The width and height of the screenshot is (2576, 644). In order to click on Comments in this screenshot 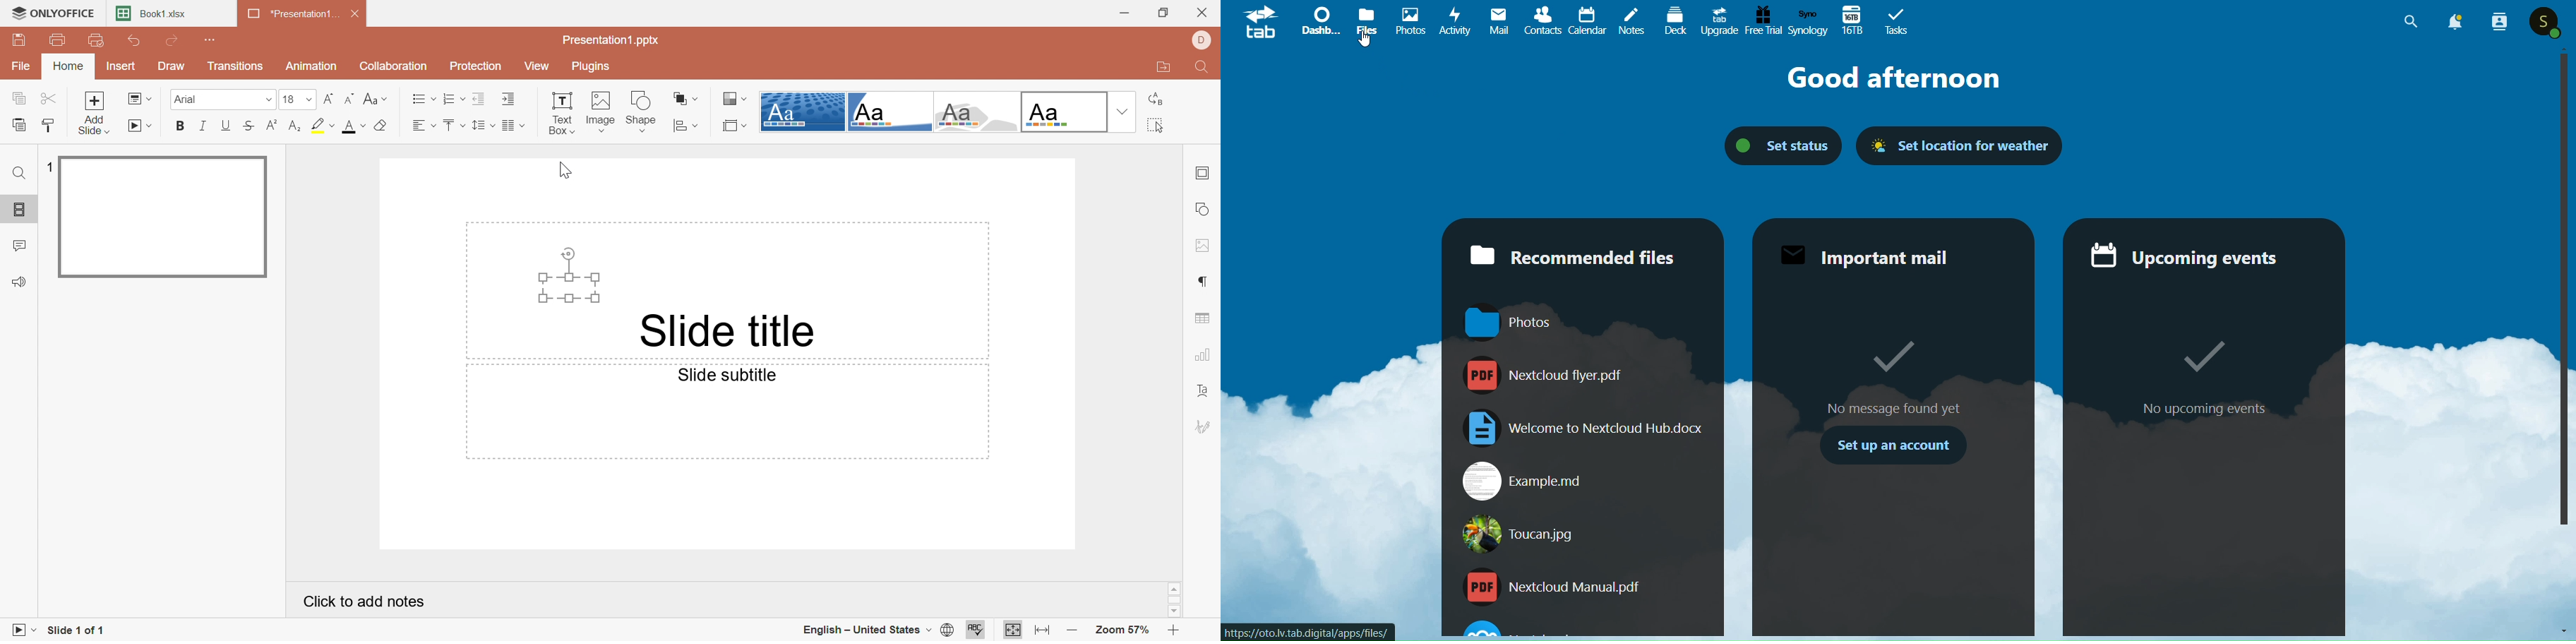, I will do `click(21, 244)`.